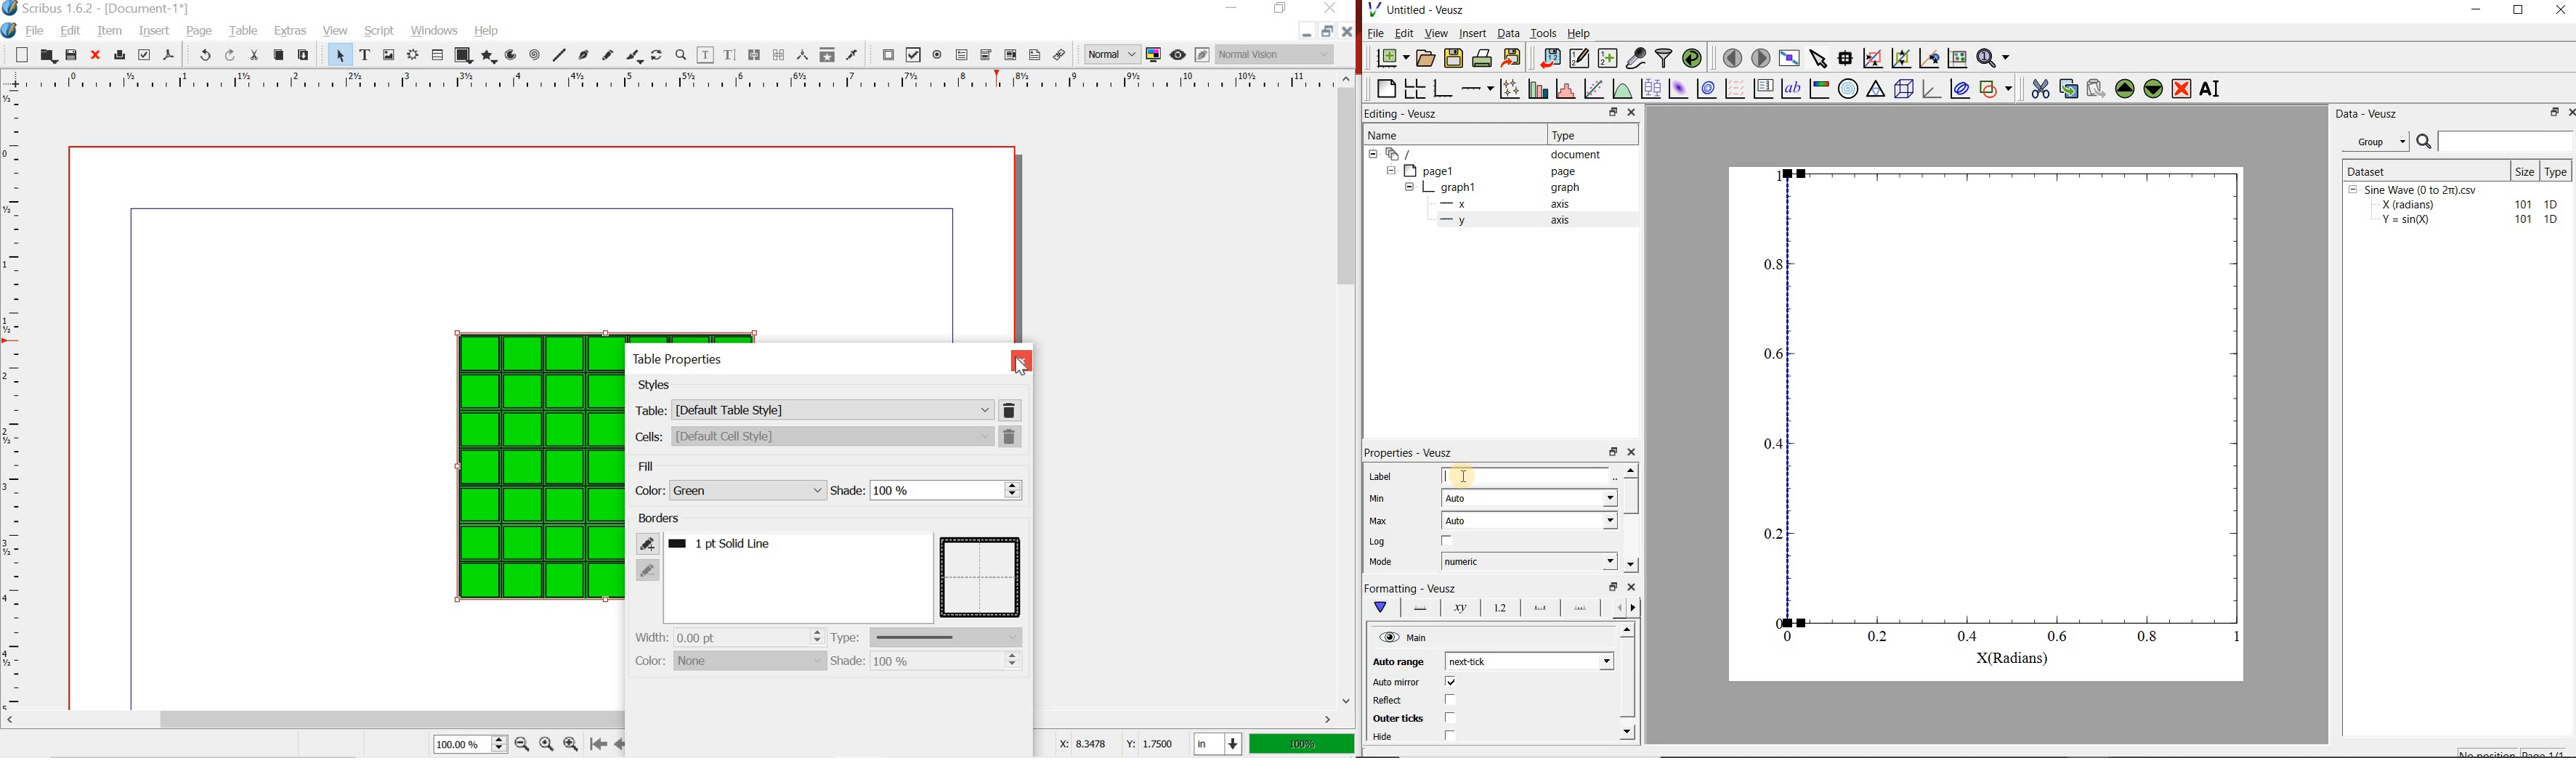  I want to click on text frame, so click(366, 55).